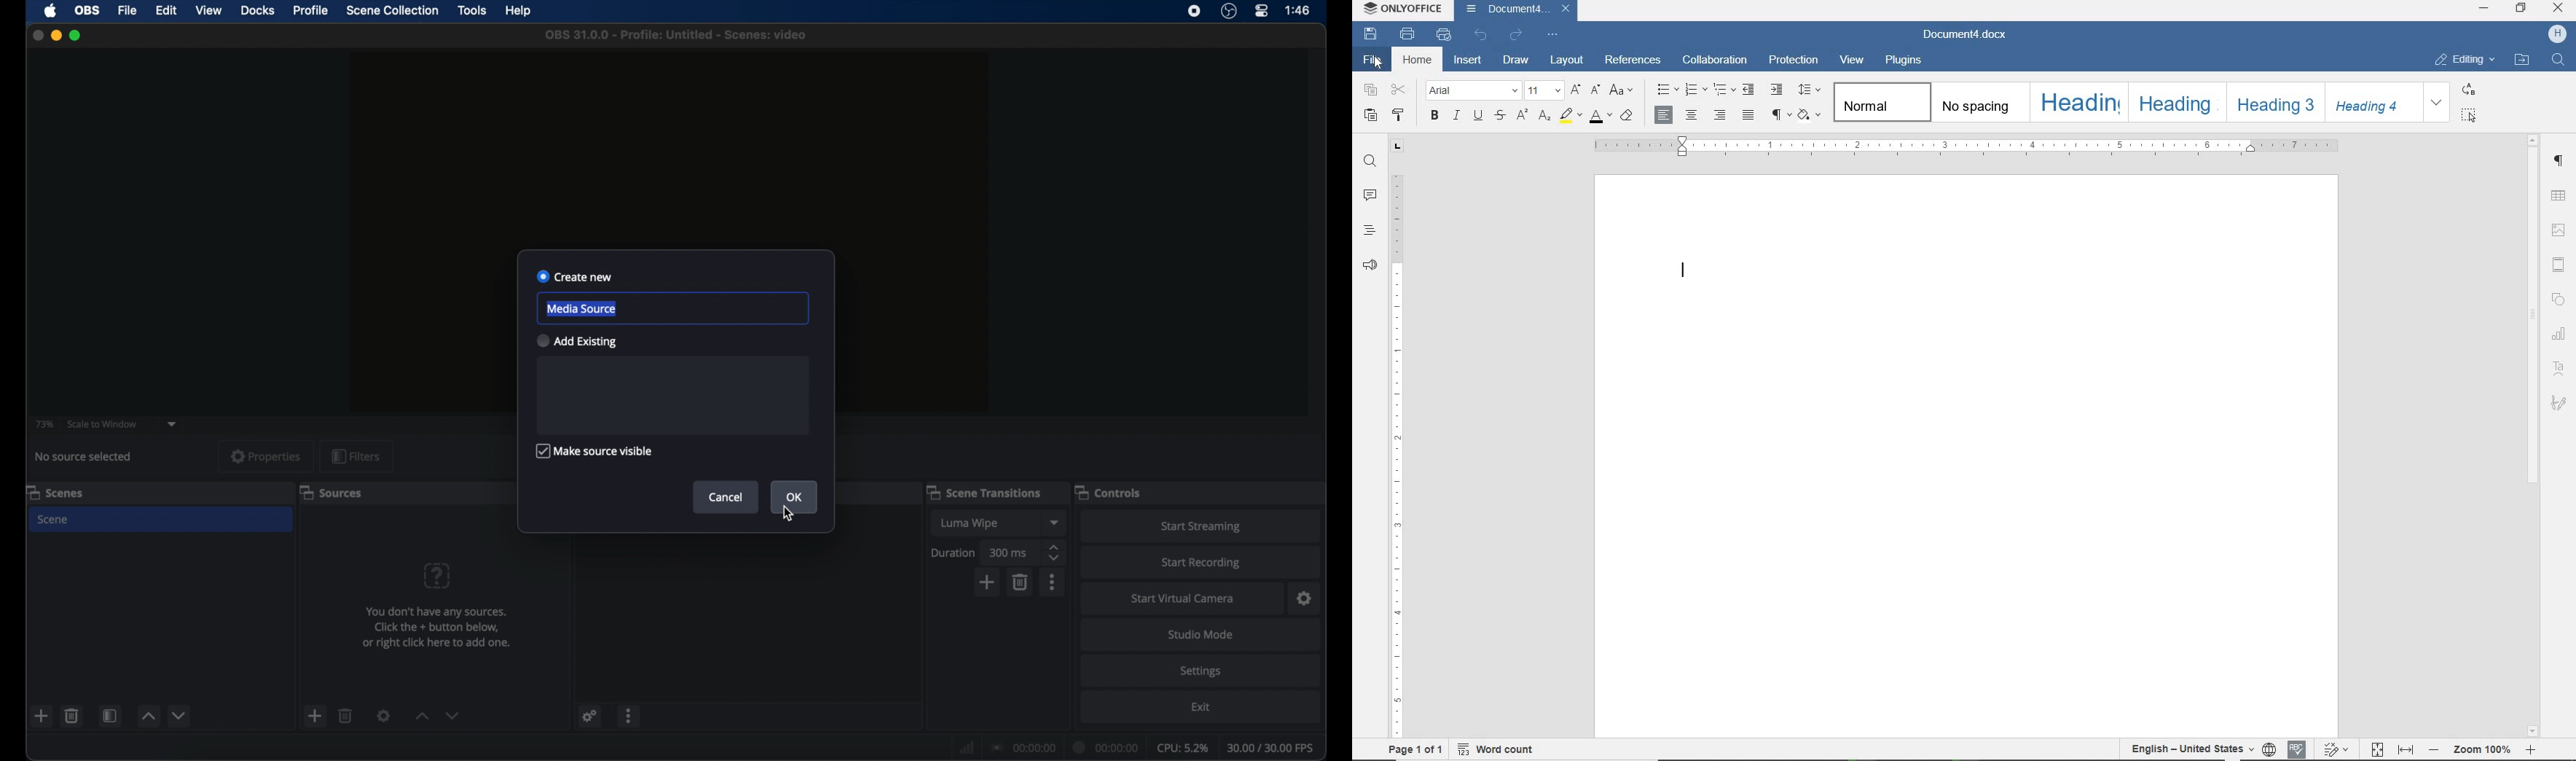  What do you see at coordinates (42, 715) in the screenshot?
I see `add` at bounding box center [42, 715].